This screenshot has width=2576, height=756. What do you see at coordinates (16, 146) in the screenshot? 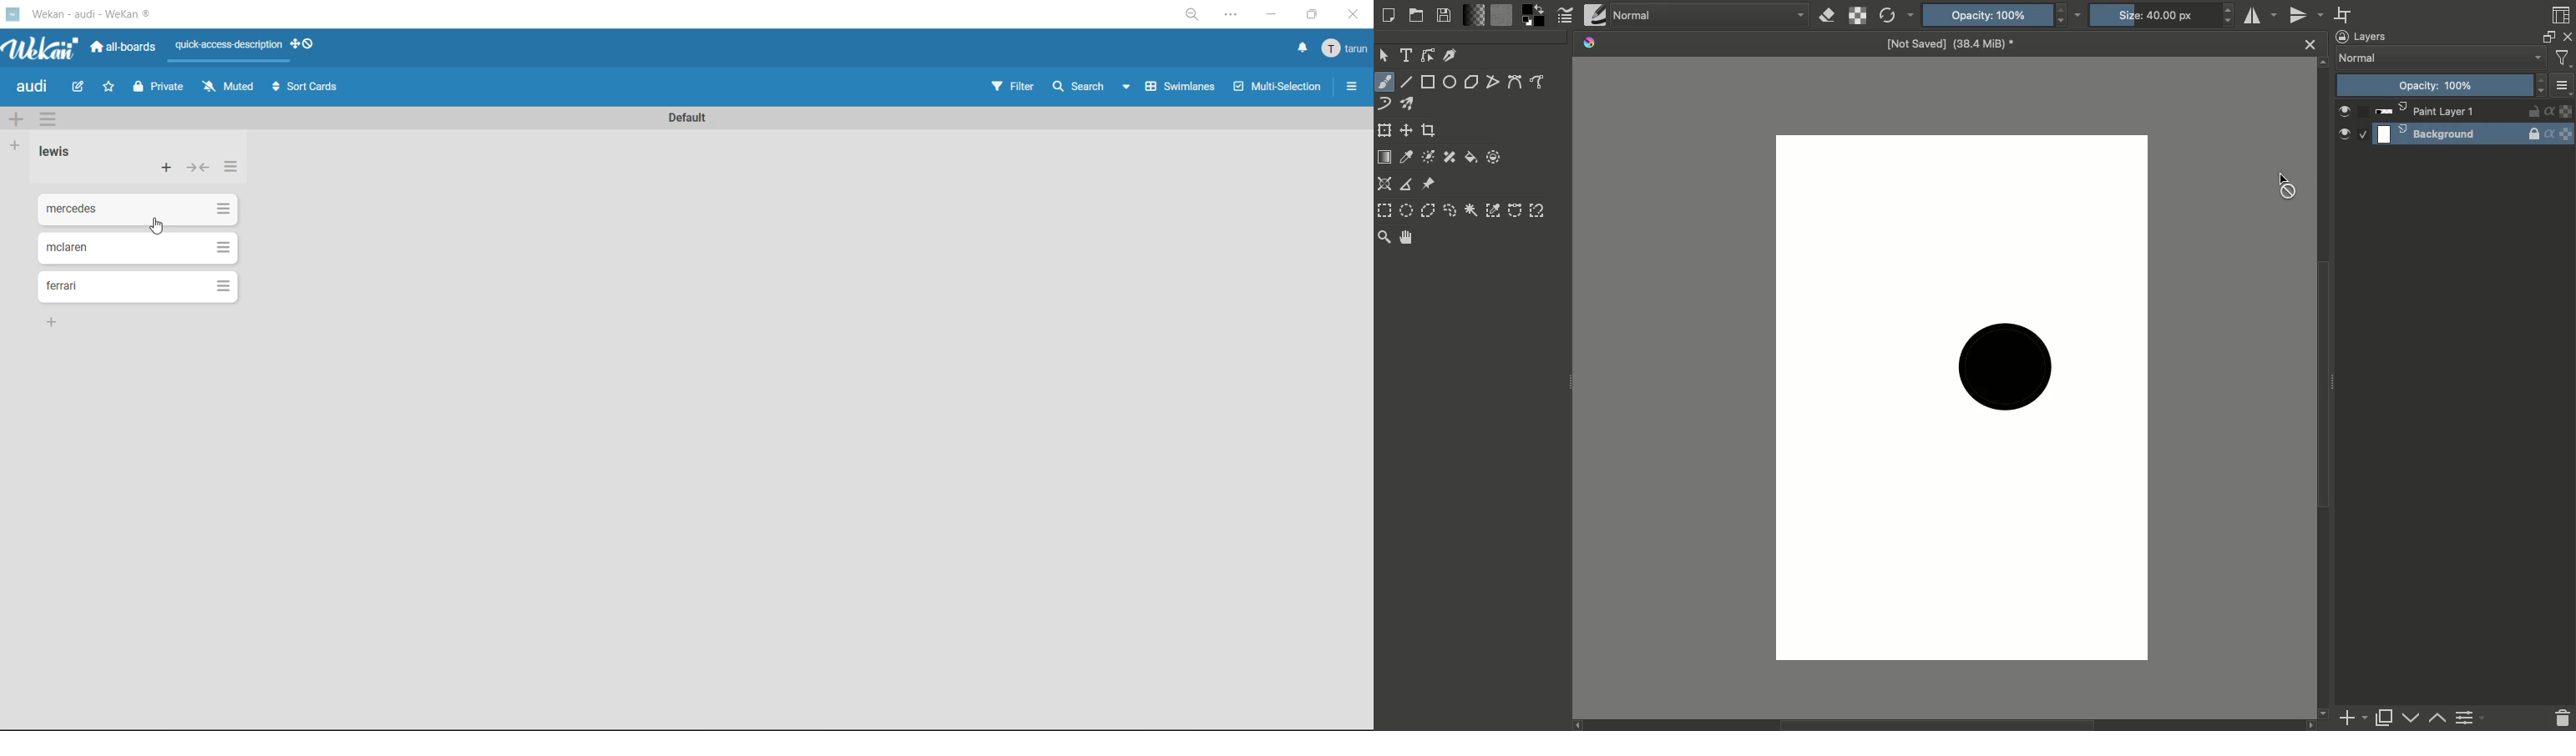
I see `add list` at bounding box center [16, 146].